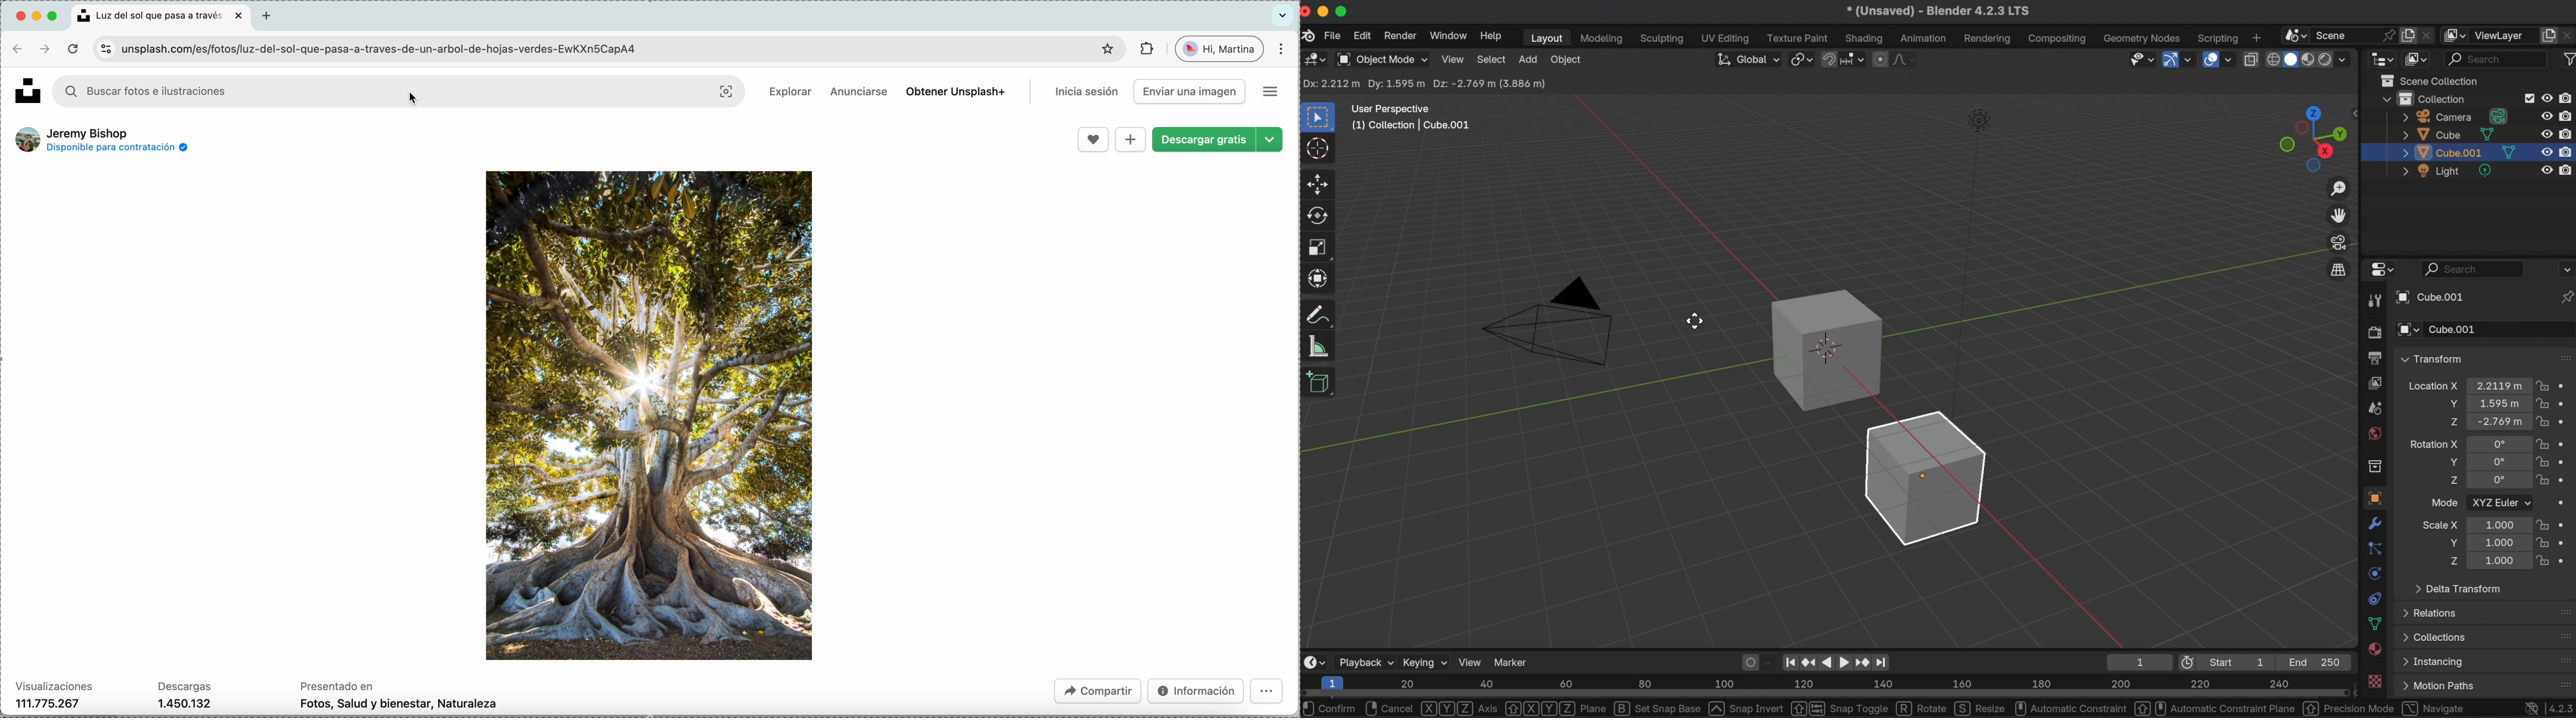  What do you see at coordinates (269, 17) in the screenshot?
I see `tab` at bounding box center [269, 17].